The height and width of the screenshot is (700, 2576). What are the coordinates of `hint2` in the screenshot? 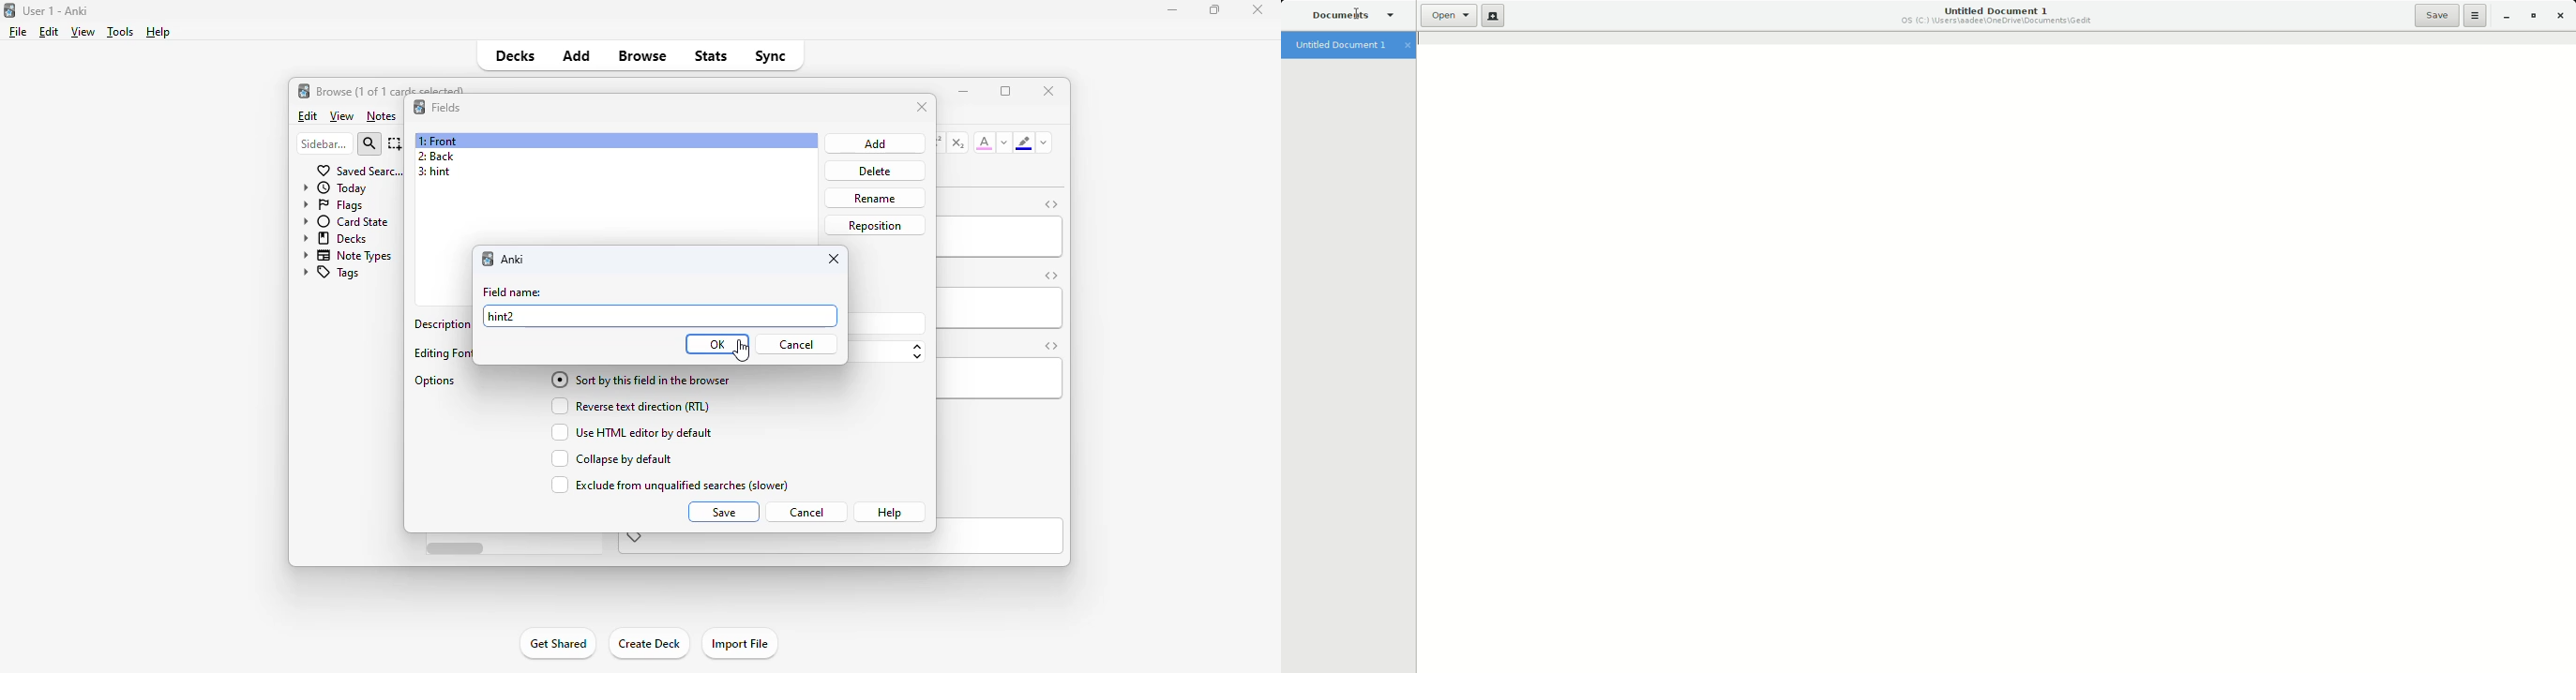 It's located at (501, 316).